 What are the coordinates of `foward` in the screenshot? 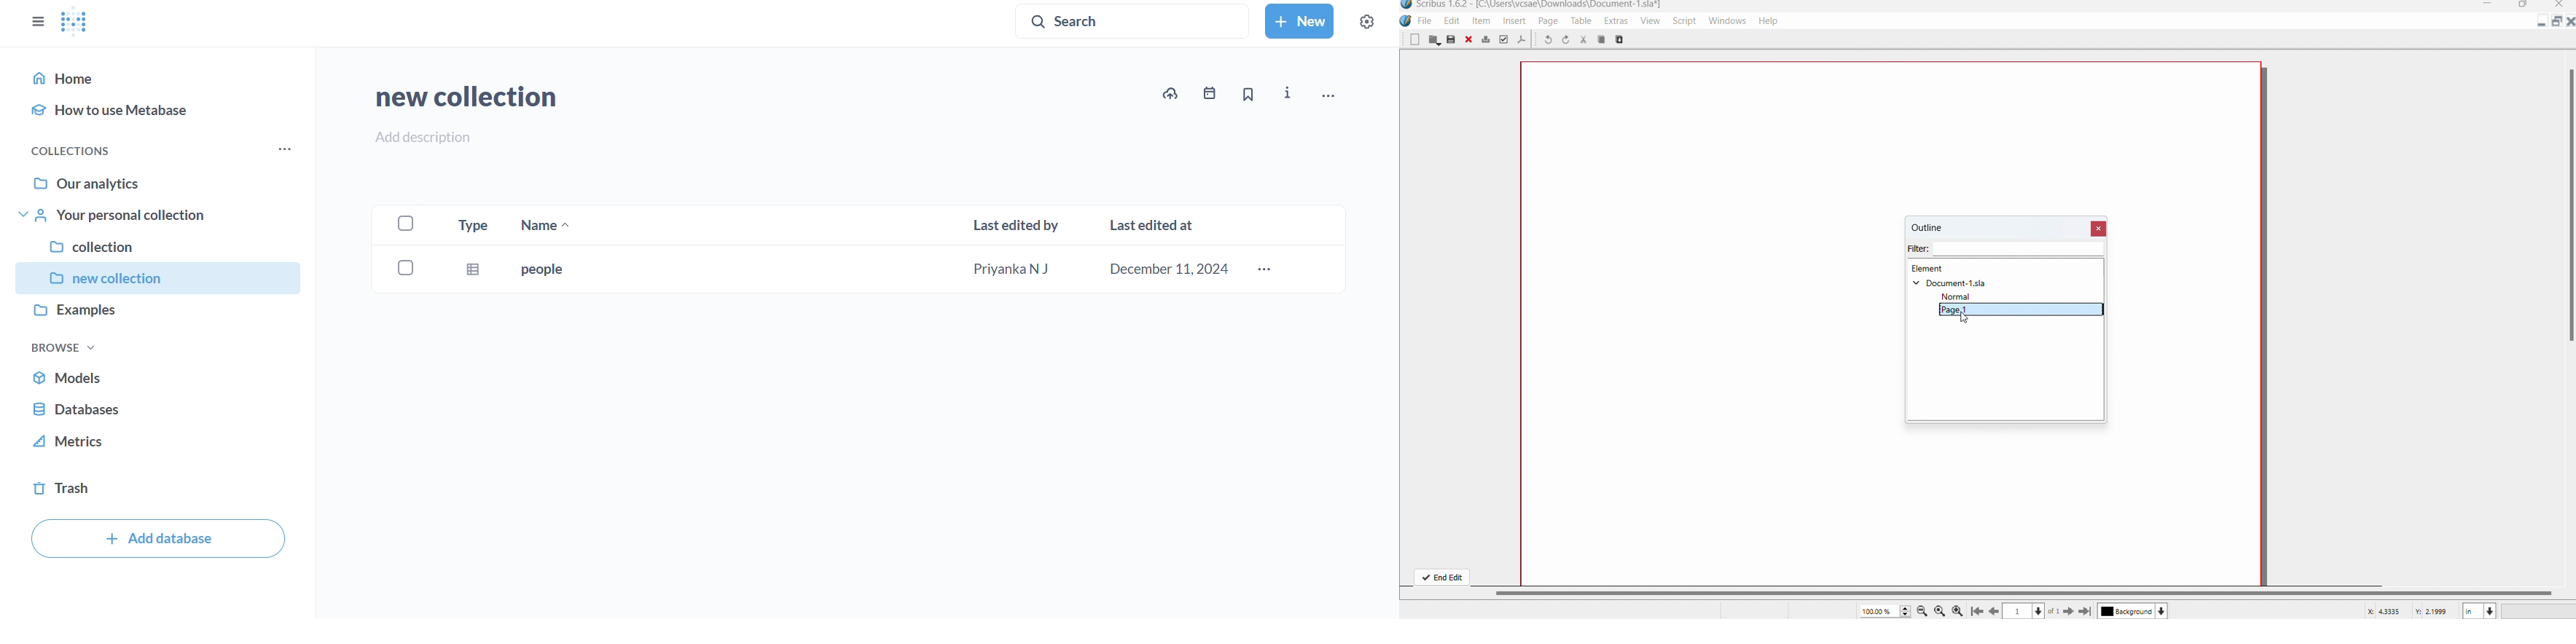 It's located at (2069, 610).